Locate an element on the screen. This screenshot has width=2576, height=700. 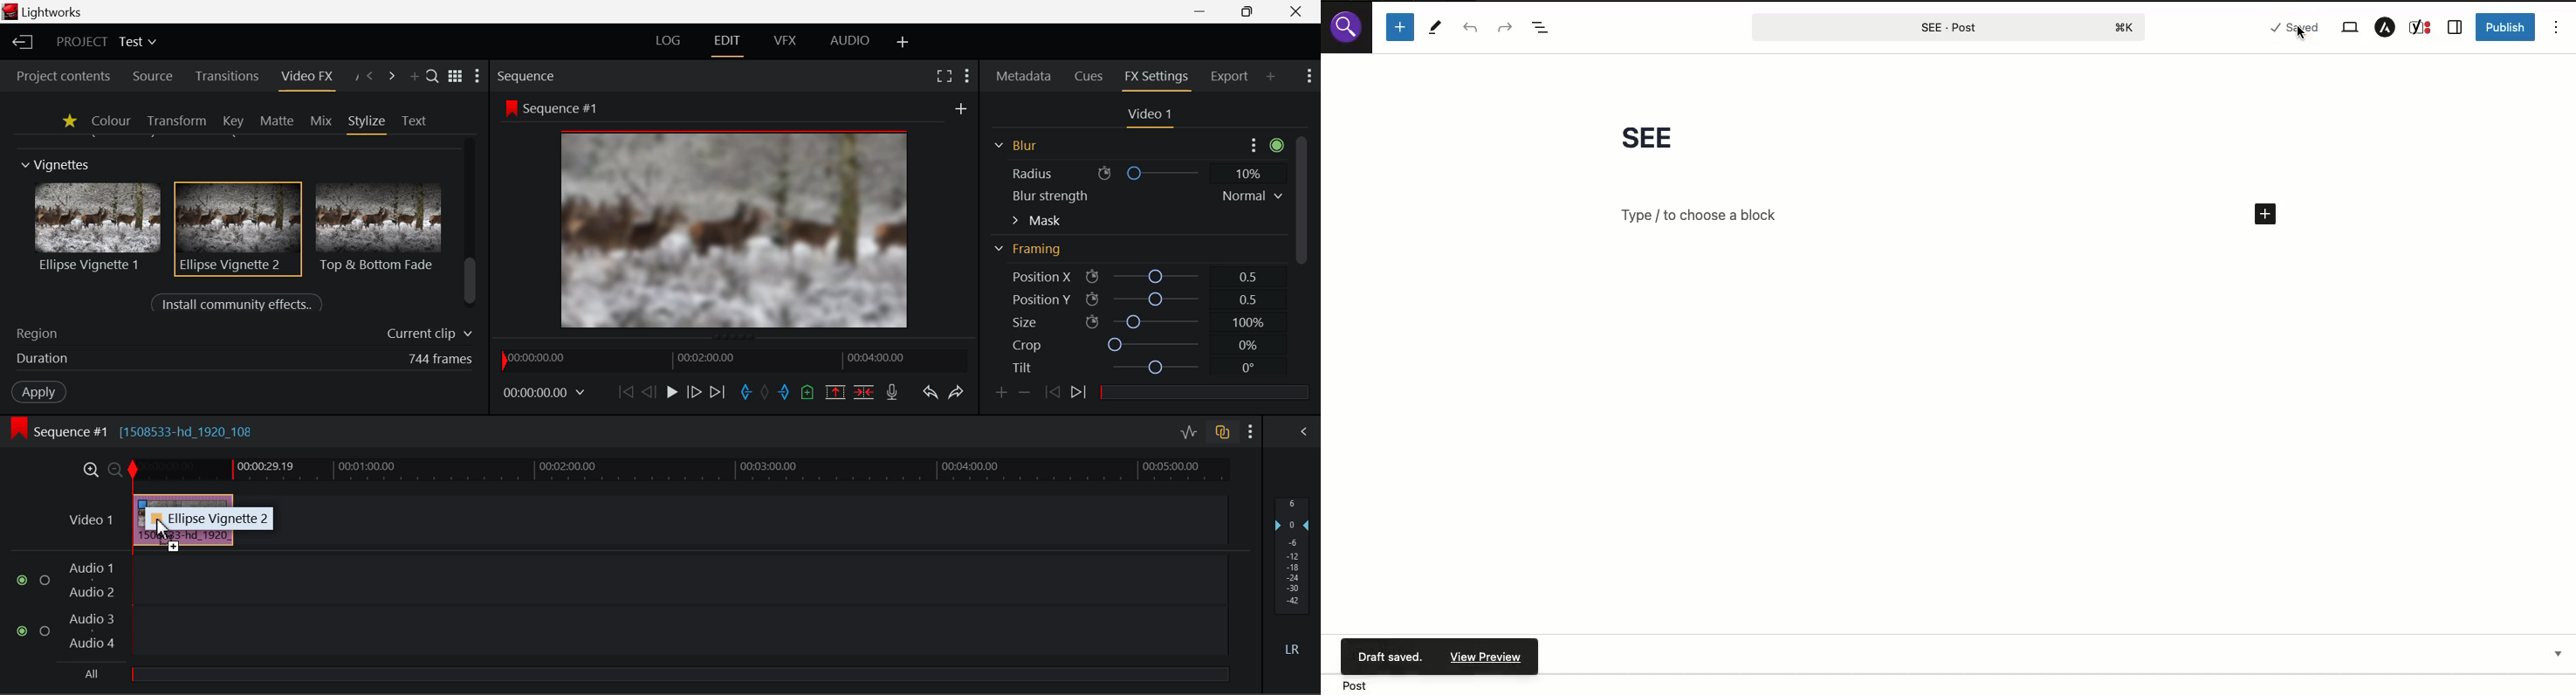
Astra is located at coordinates (2386, 27).